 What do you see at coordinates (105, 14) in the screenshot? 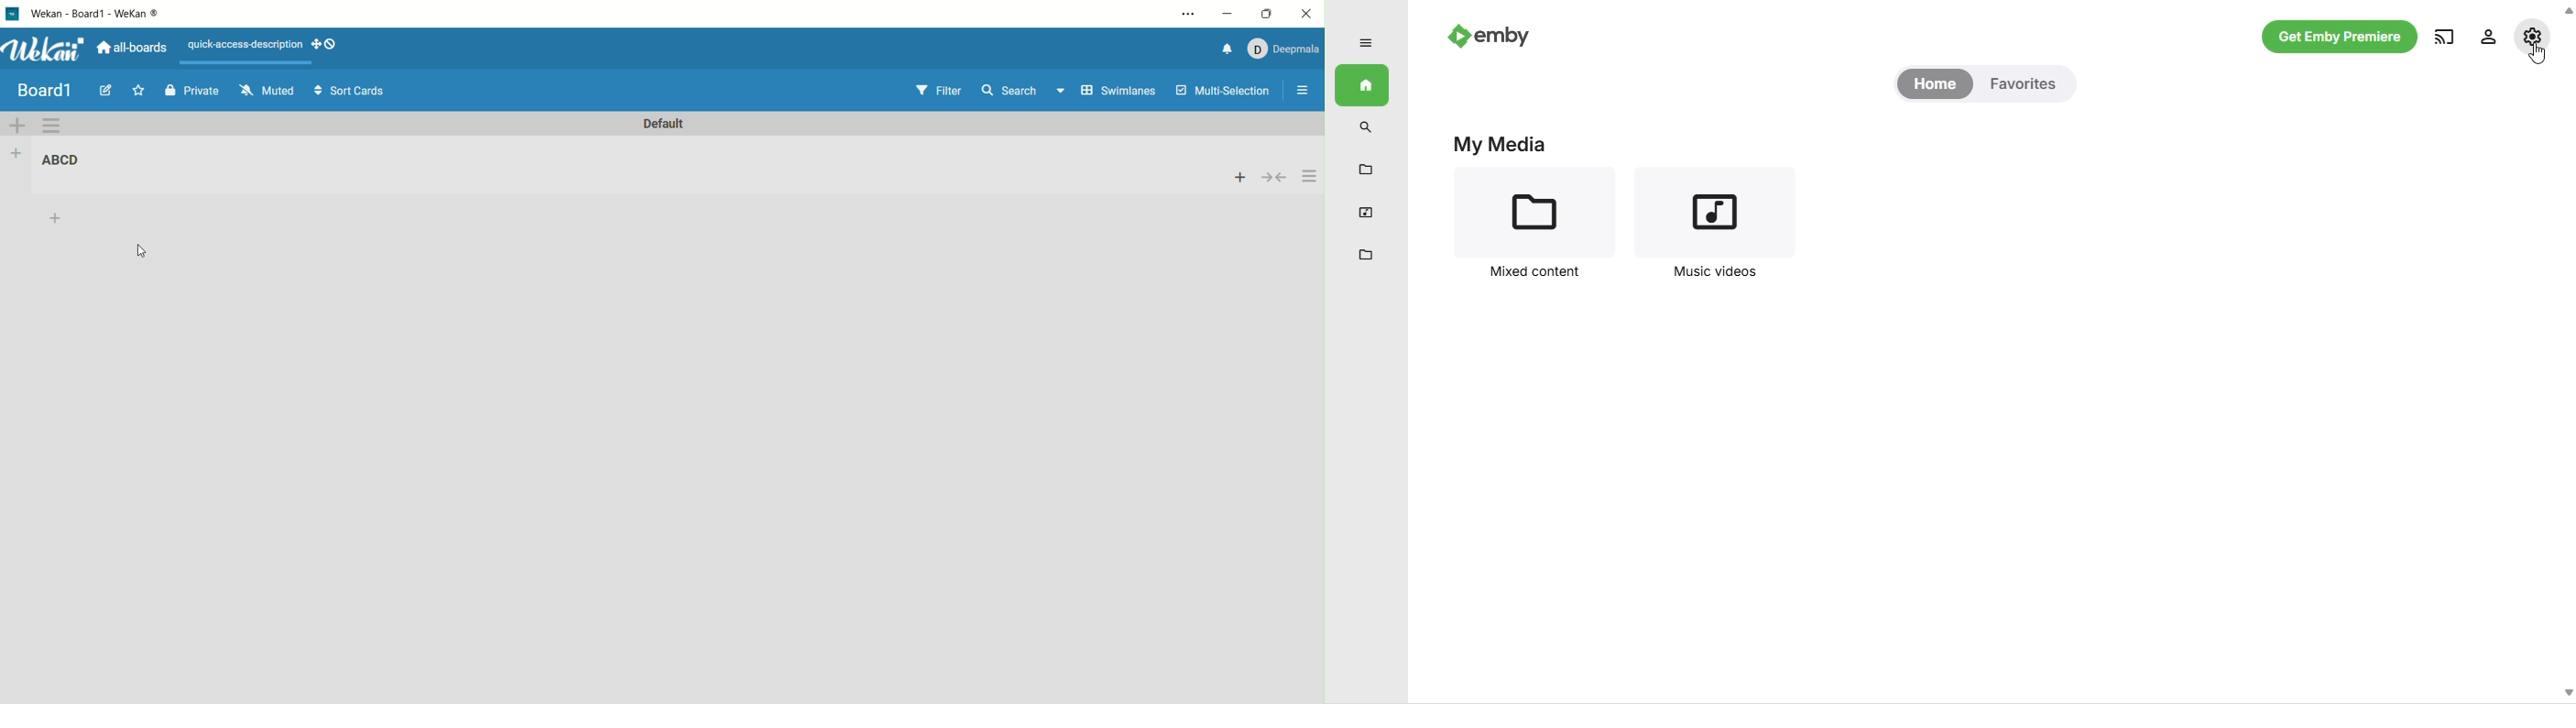
I see `wekan-wekan` at bounding box center [105, 14].